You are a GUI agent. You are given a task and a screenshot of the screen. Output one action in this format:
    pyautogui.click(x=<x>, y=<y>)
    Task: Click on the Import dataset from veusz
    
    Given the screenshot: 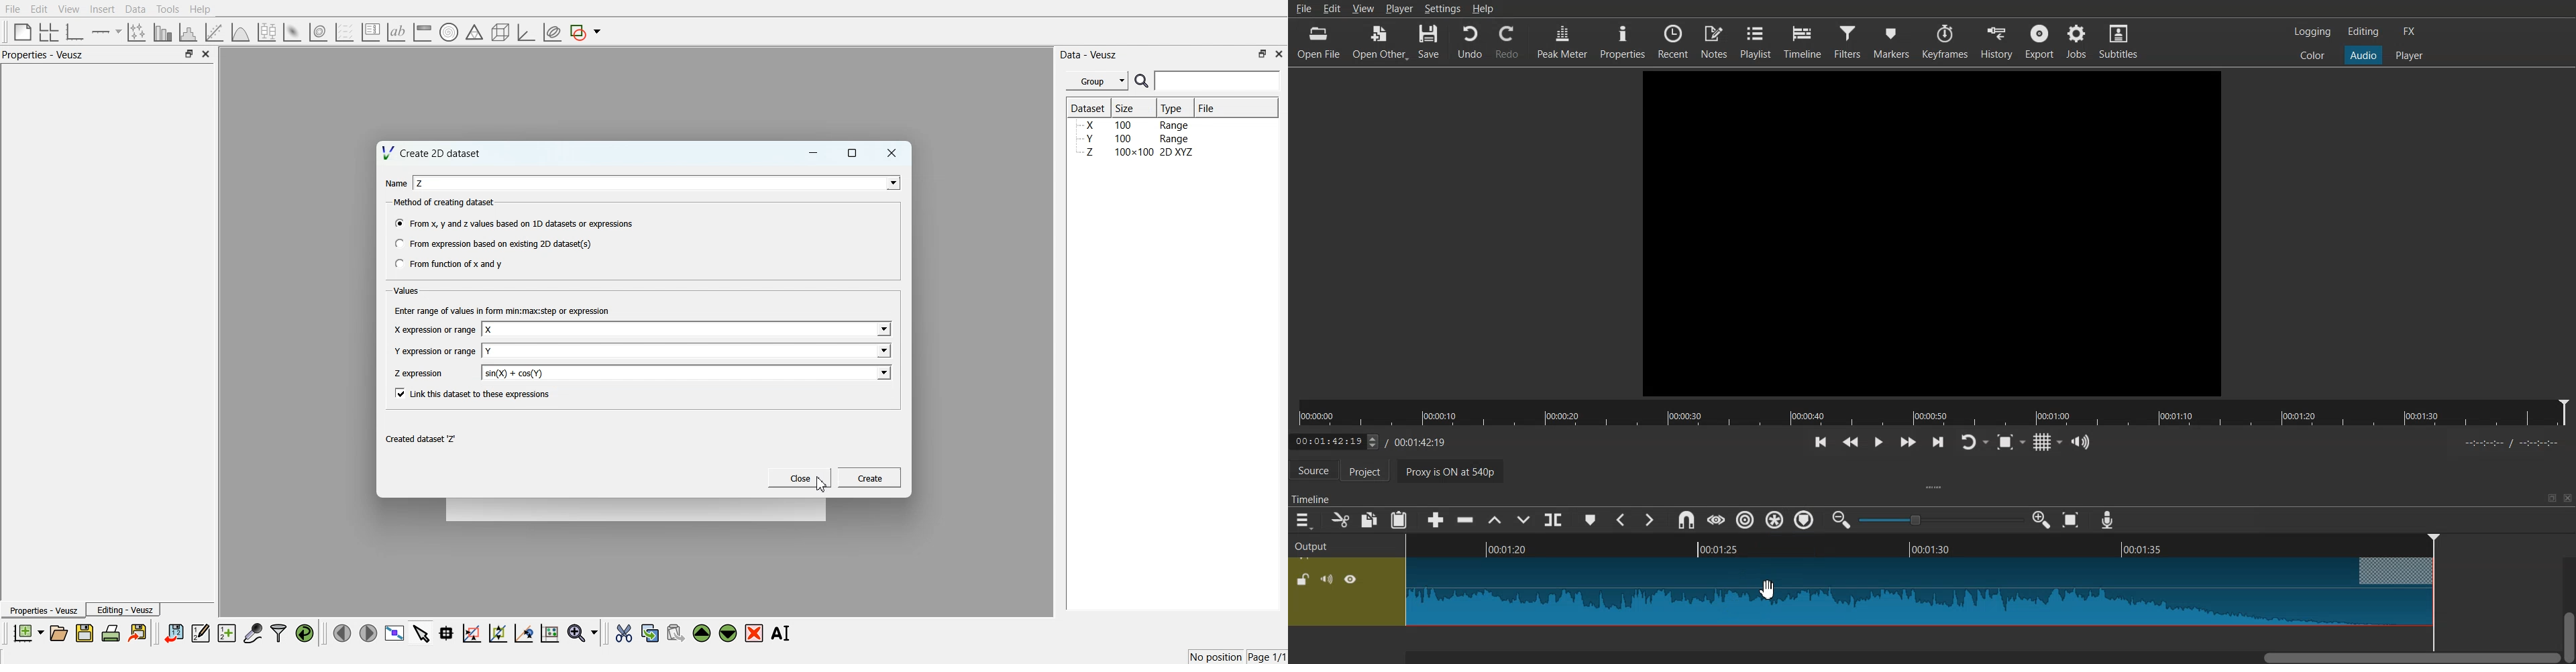 What is the action you would take?
    pyautogui.click(x=174, y=632)
    